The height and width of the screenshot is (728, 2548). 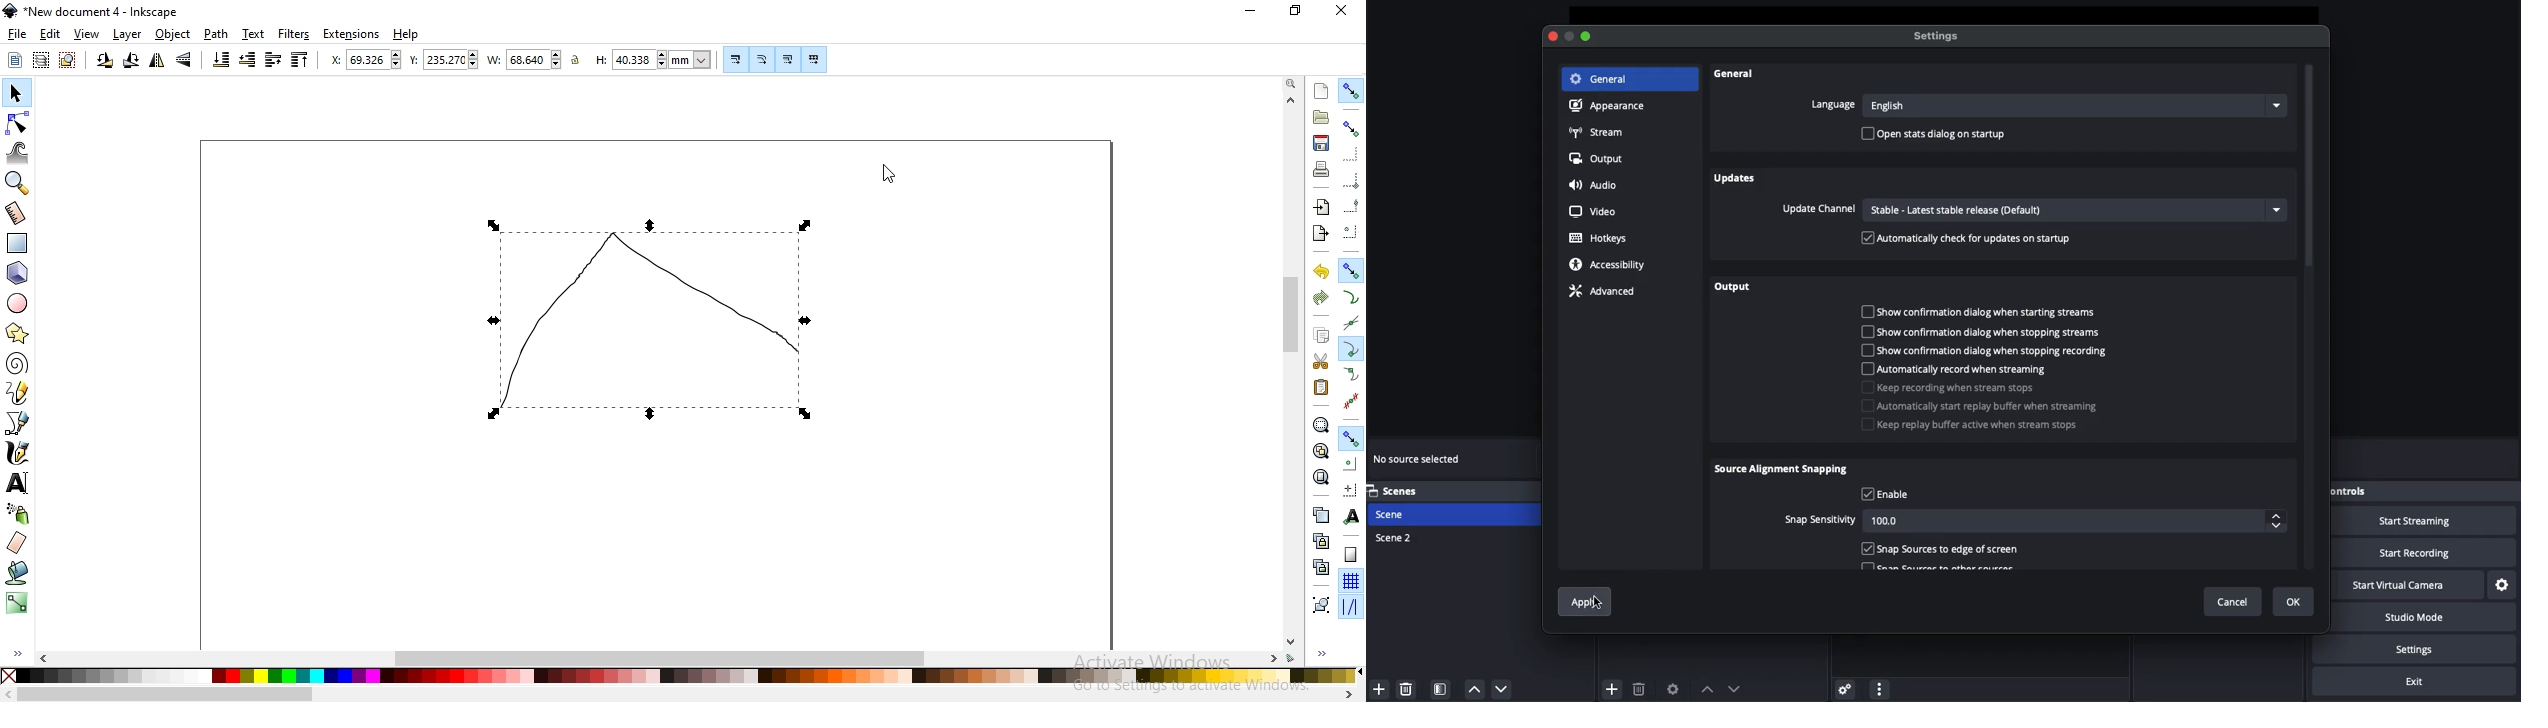 What do you see at coordinates (248, 60) in the screenshot?
I see `lower selection one step` at bounding box center [248, 60].